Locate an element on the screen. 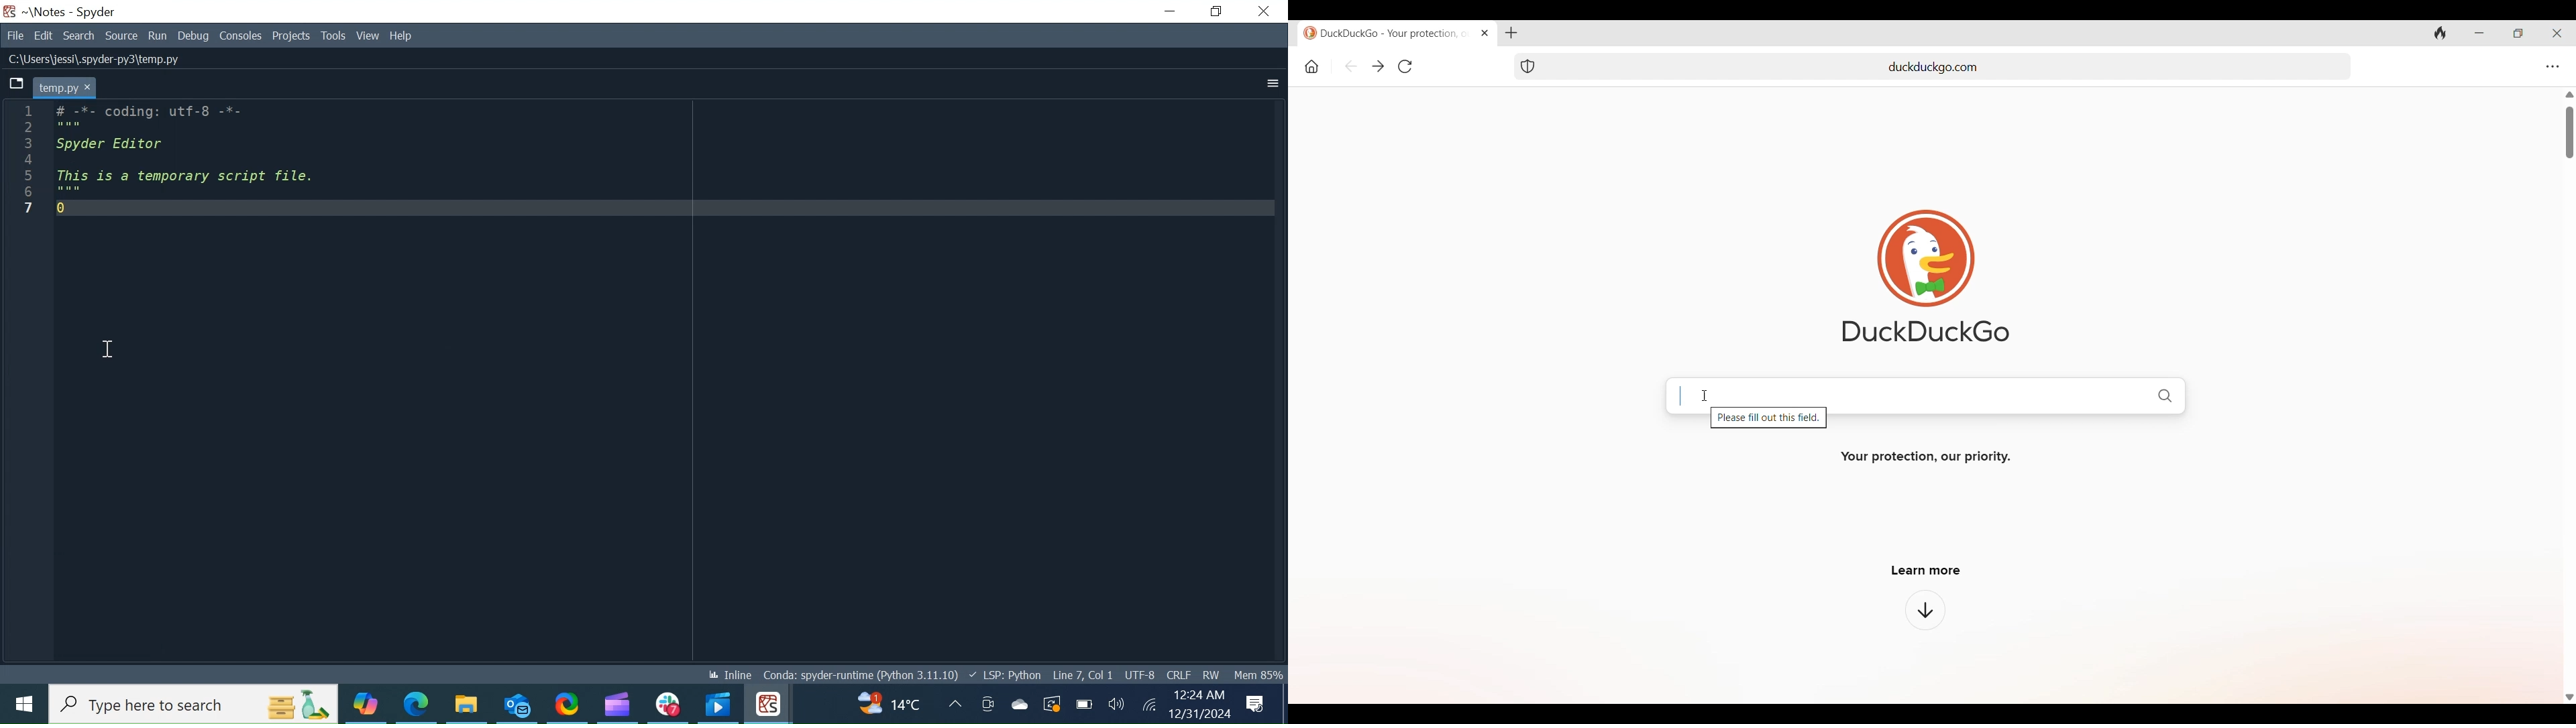 The height and width of the screenshot is (728, 2576). Conda: spyder runtime is located at coordinates (863, 674).